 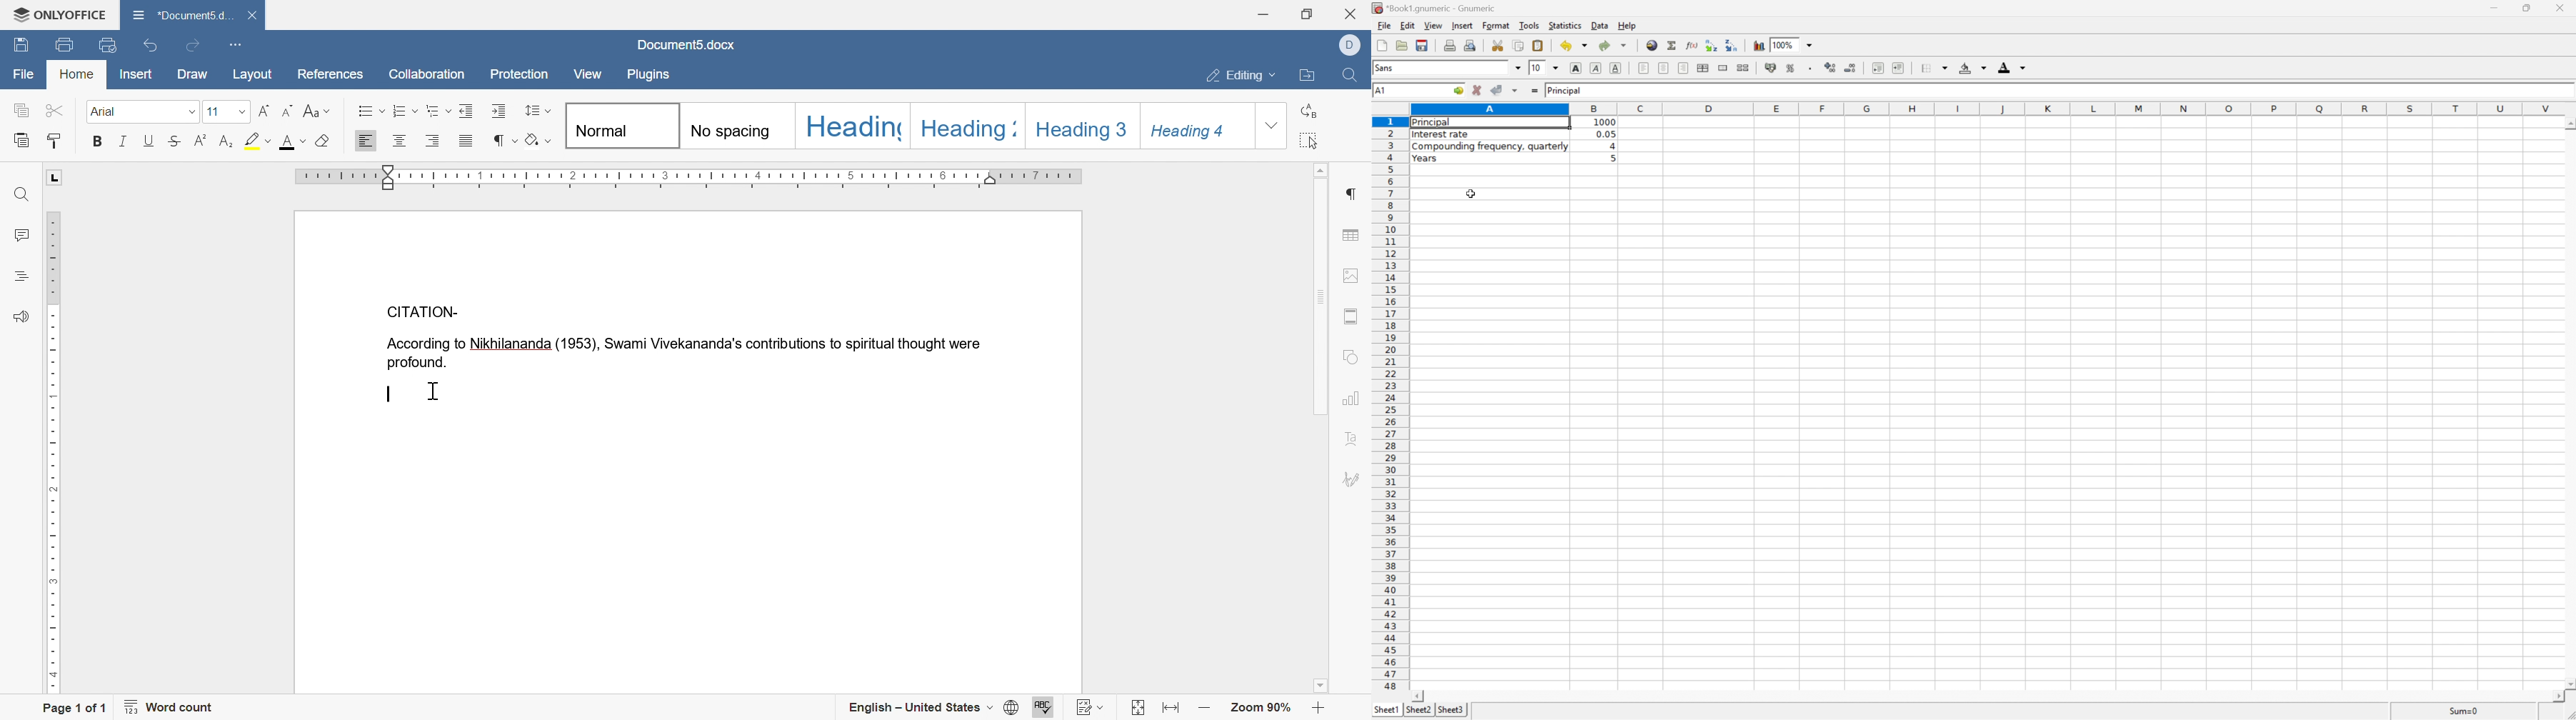 I want to click on view, so click(x=586, y=73).